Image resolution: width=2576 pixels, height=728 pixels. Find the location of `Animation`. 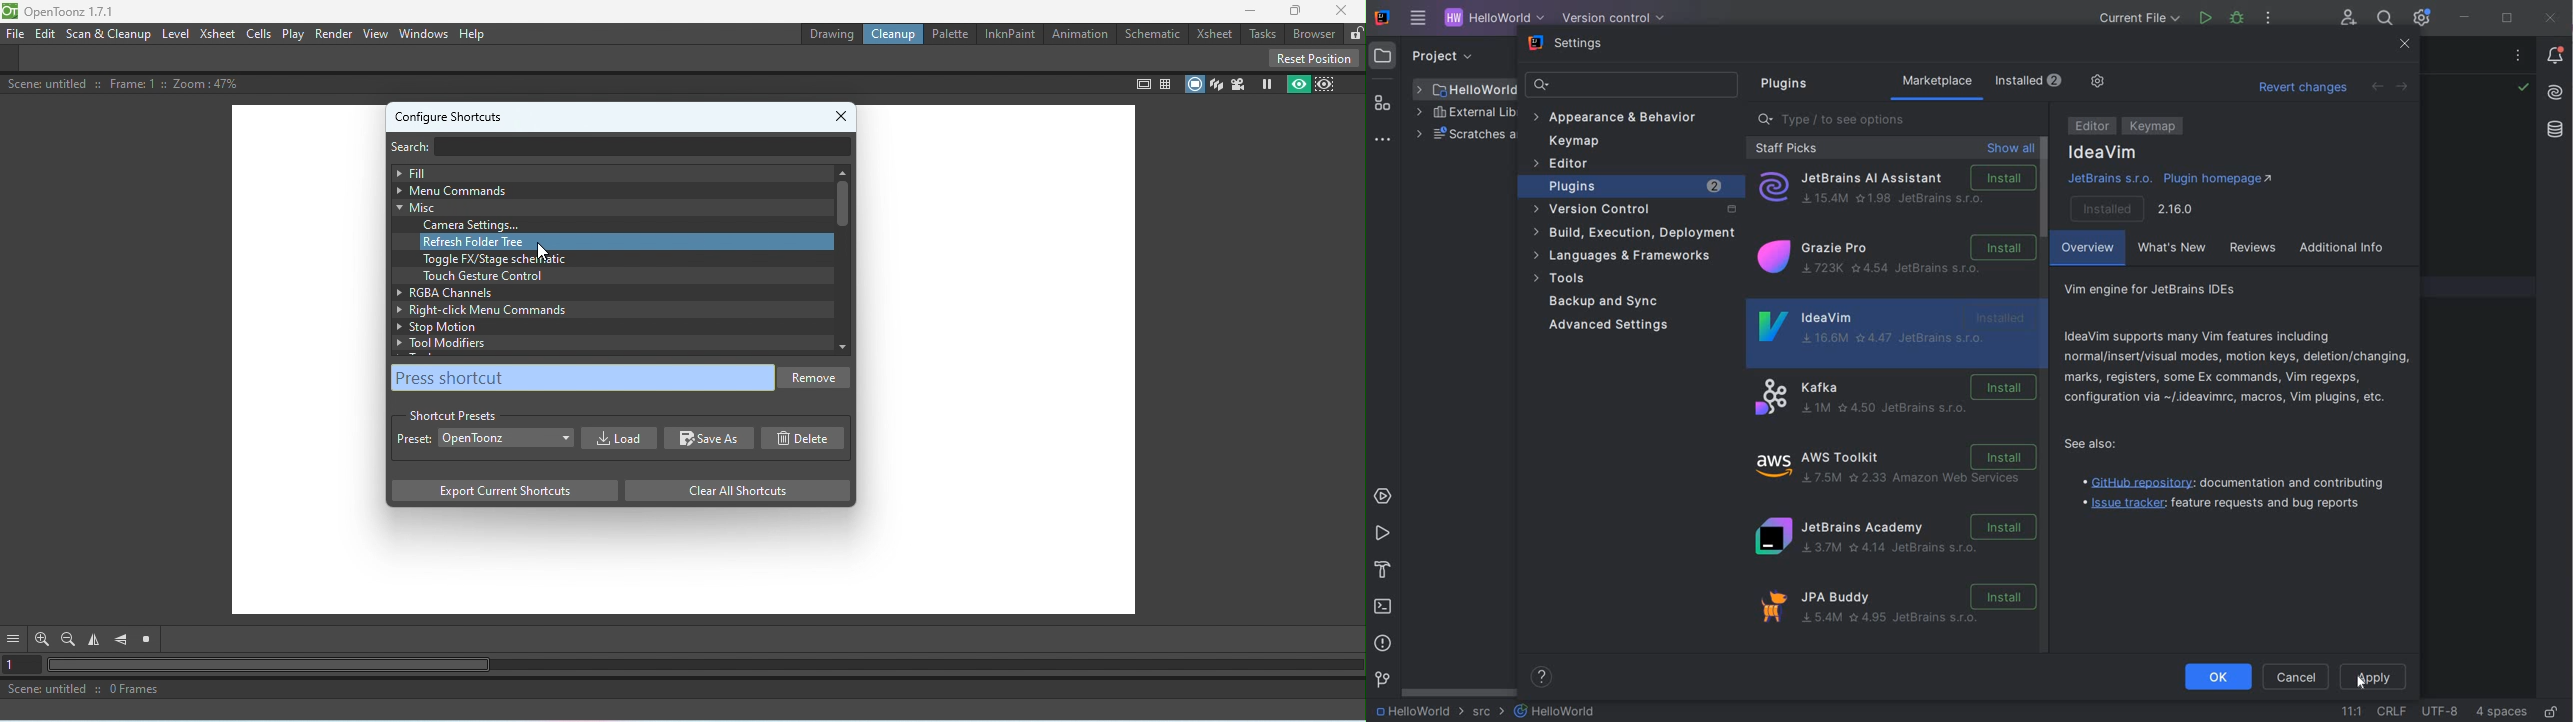

Animation is located at coordinates (1077, 31).